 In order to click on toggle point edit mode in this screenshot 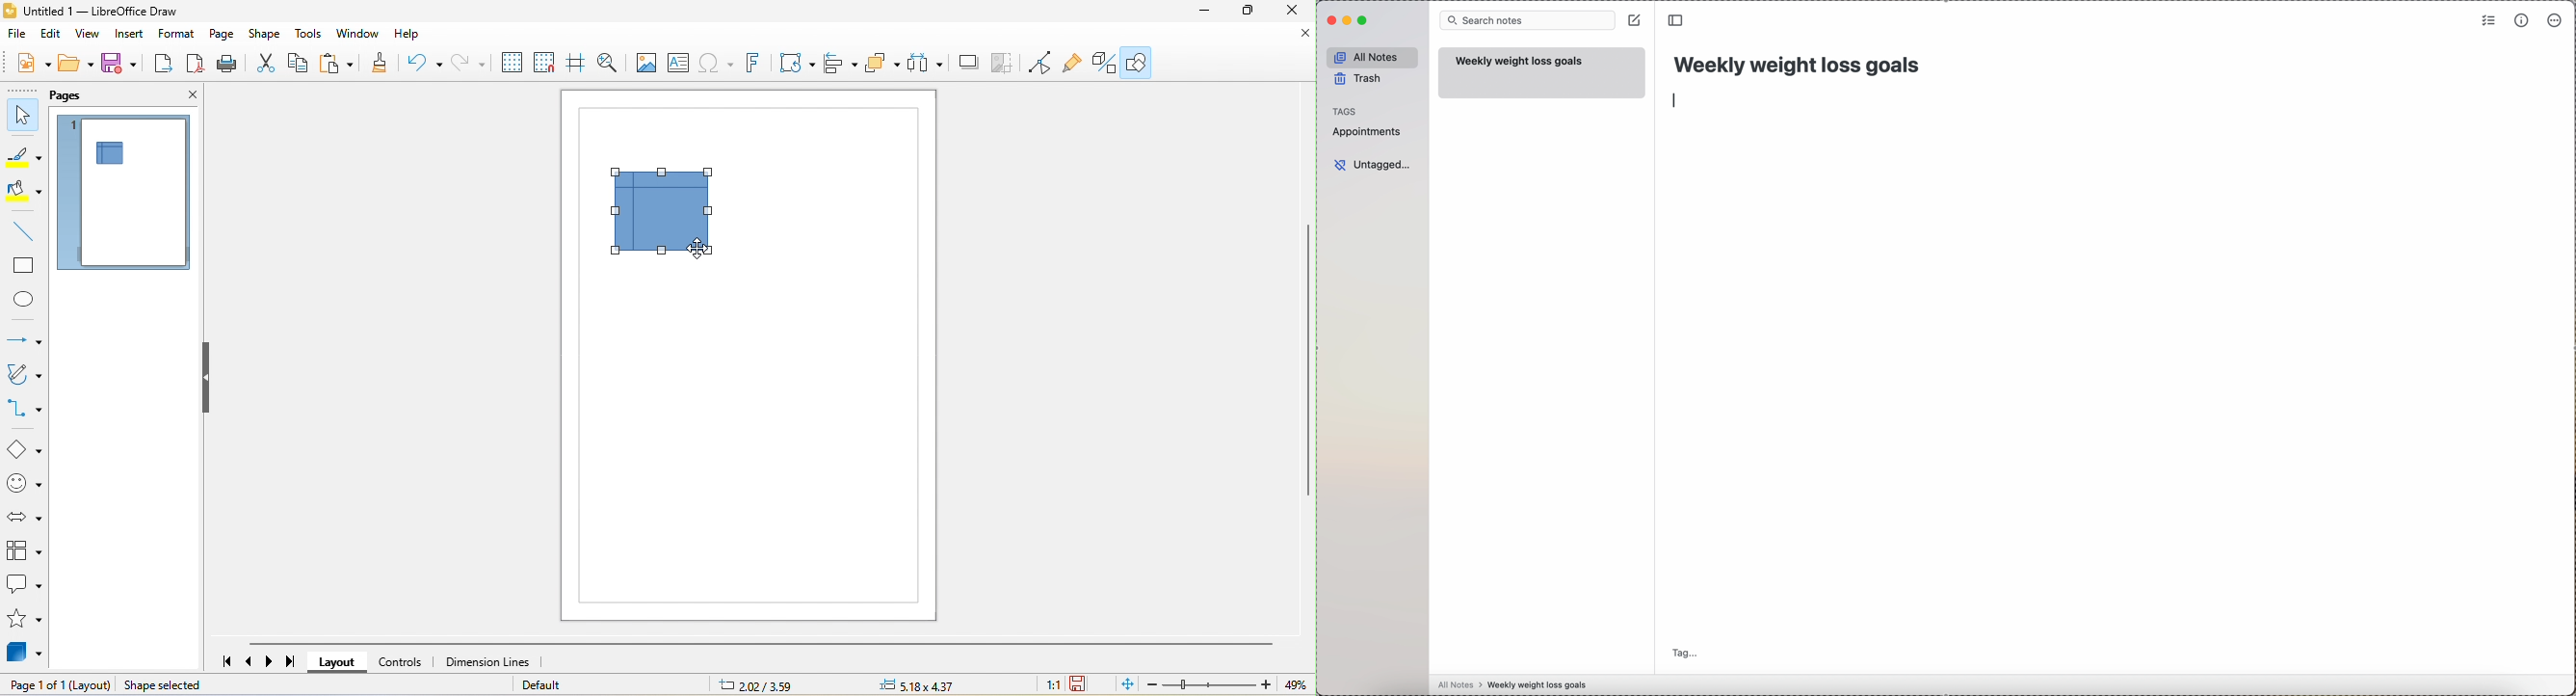, I will do `click(1044, 64)`.